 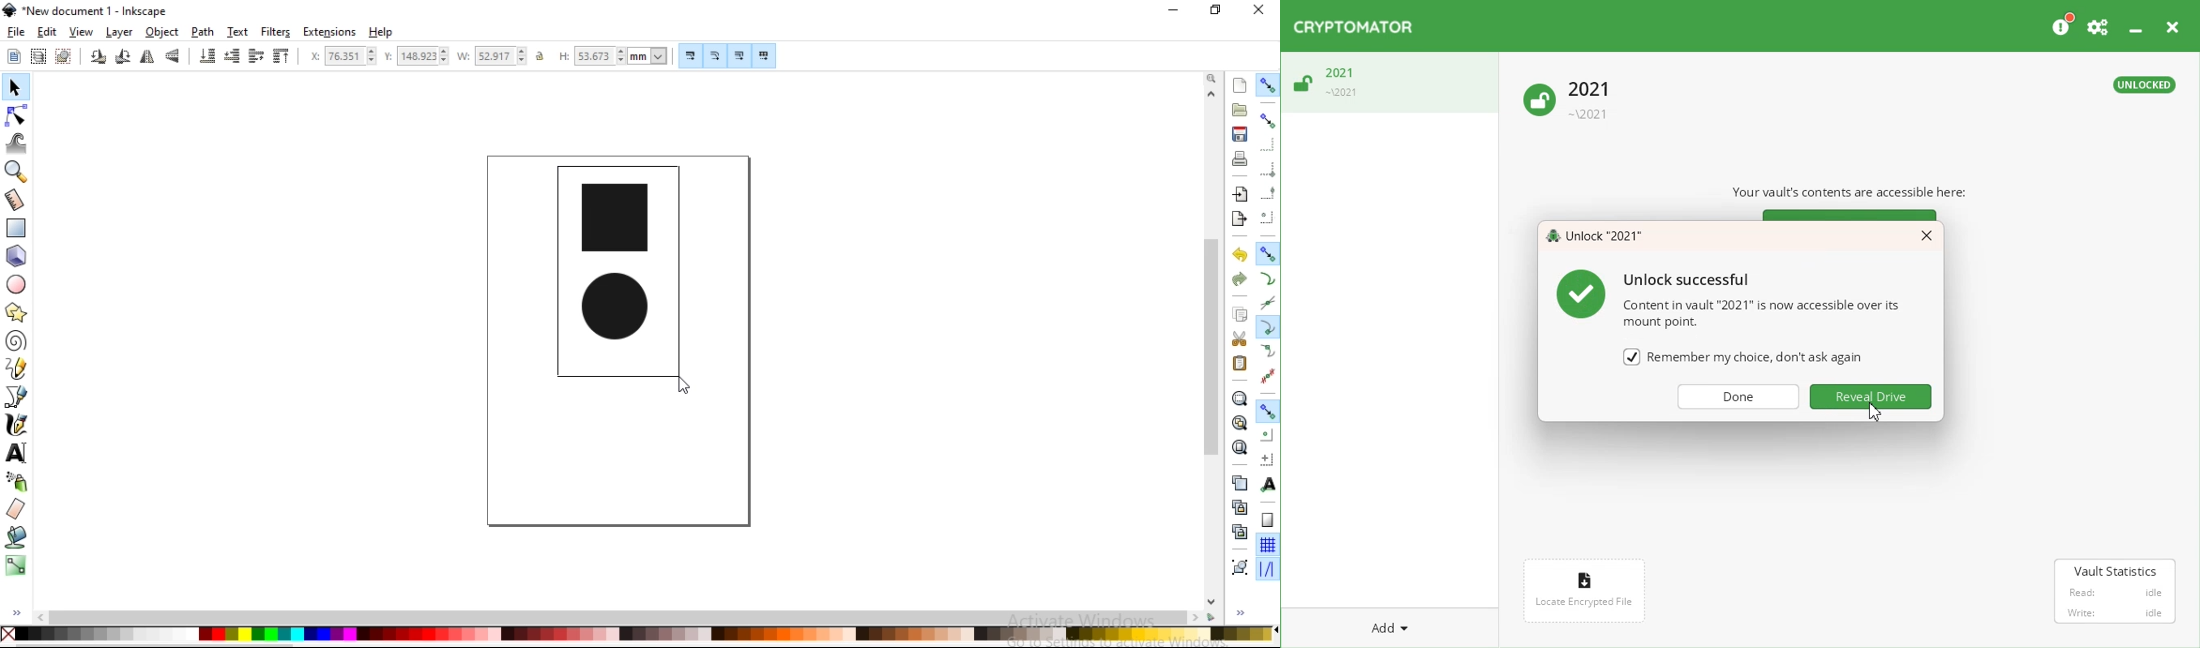 I want to click on paste, so click(x=1240, y=364).